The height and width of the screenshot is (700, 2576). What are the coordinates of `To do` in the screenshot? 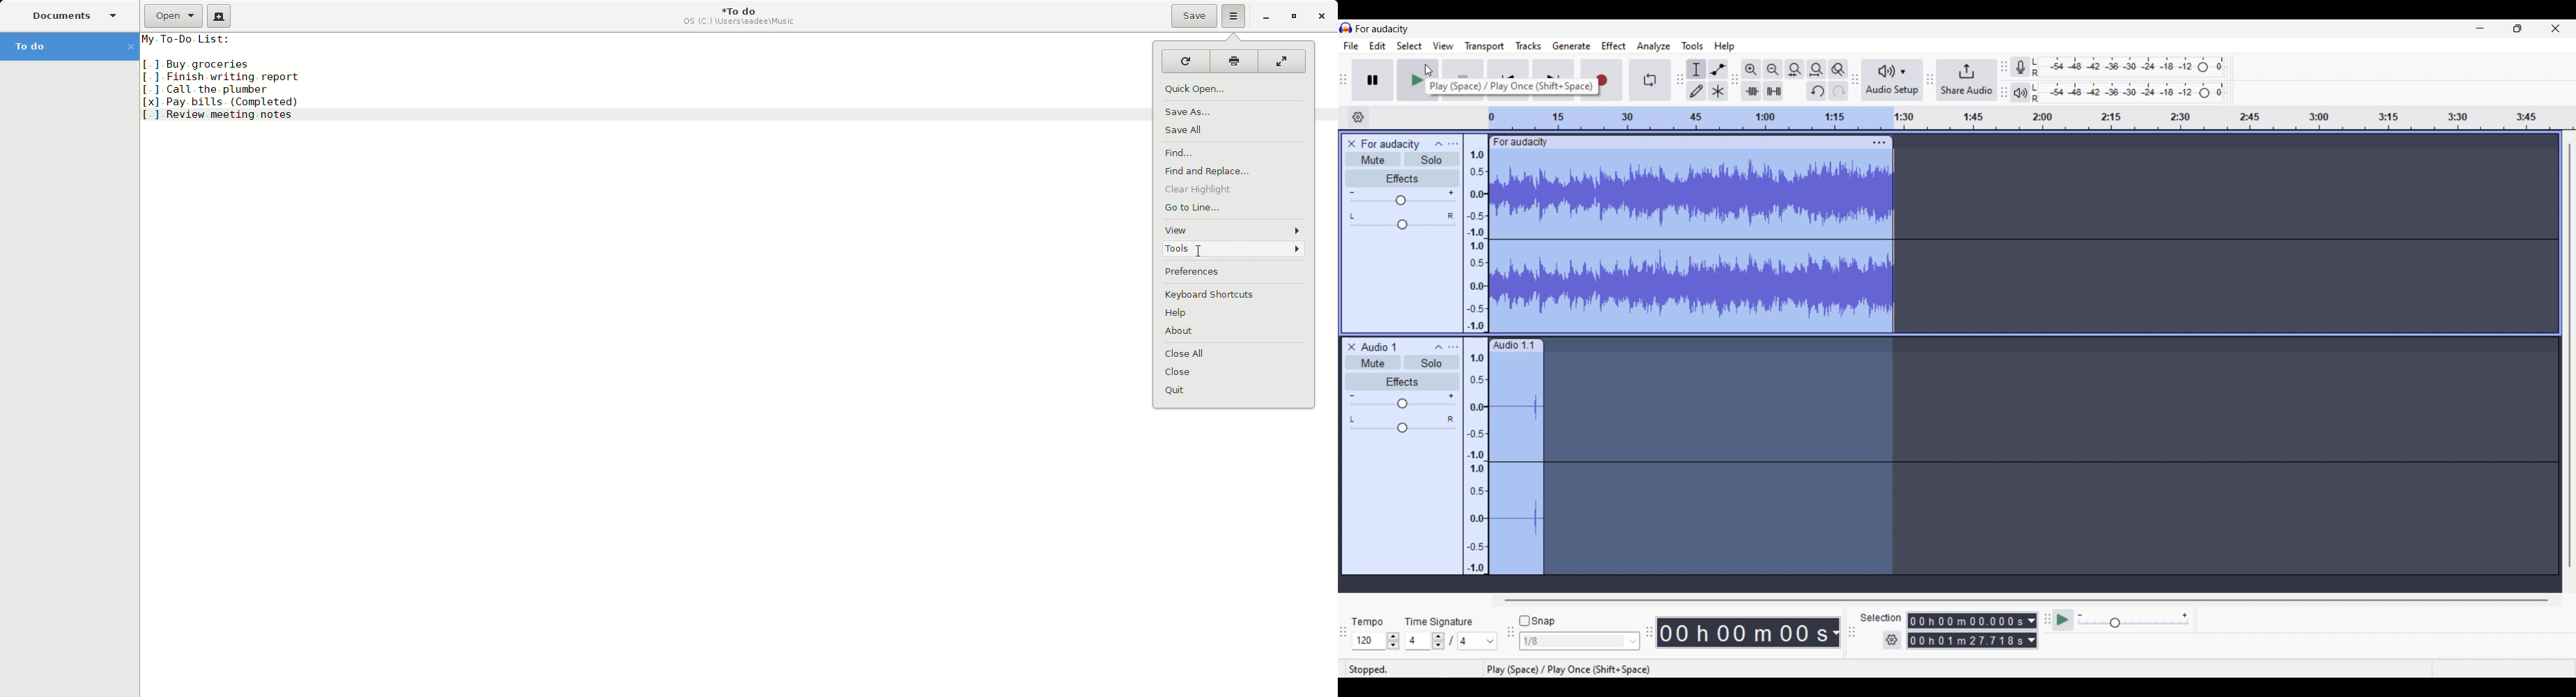 It's located at (744, 17).